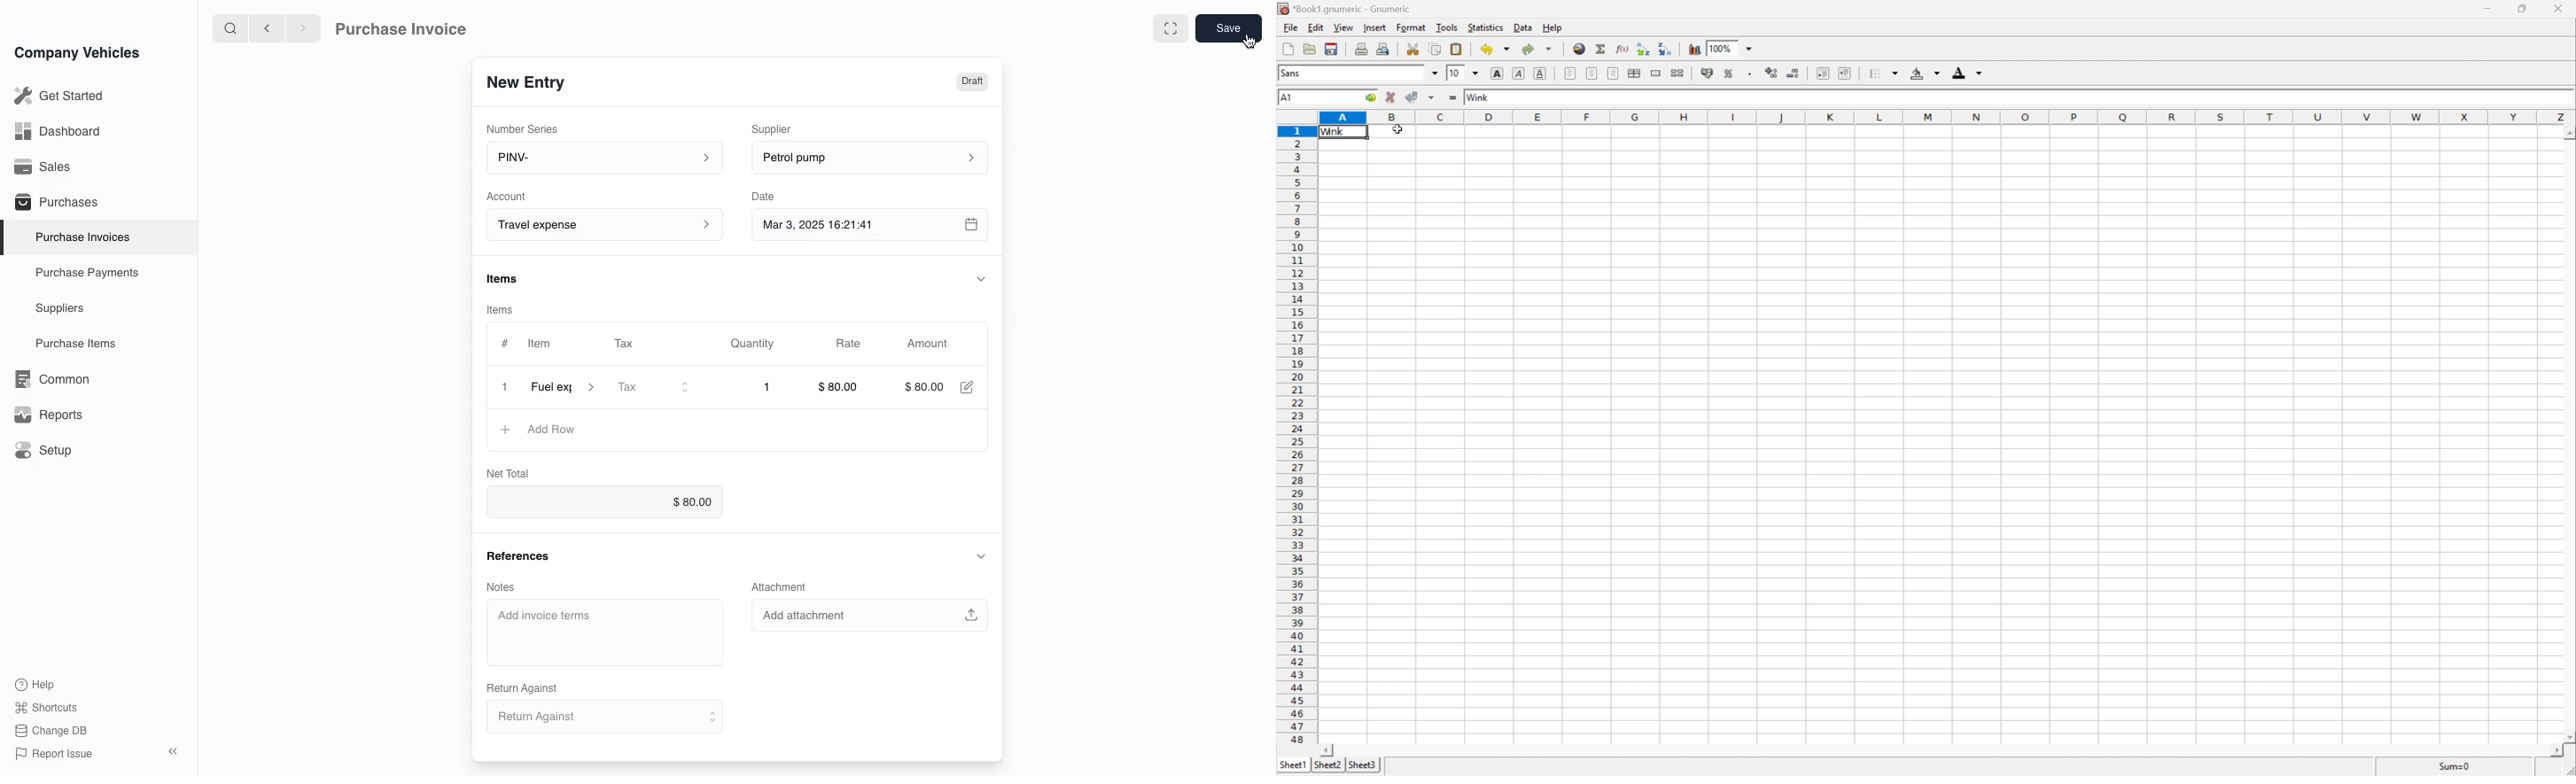 The height and width of the screenshot is (784, 2576). I want to click on collapse, so click(982, 277).